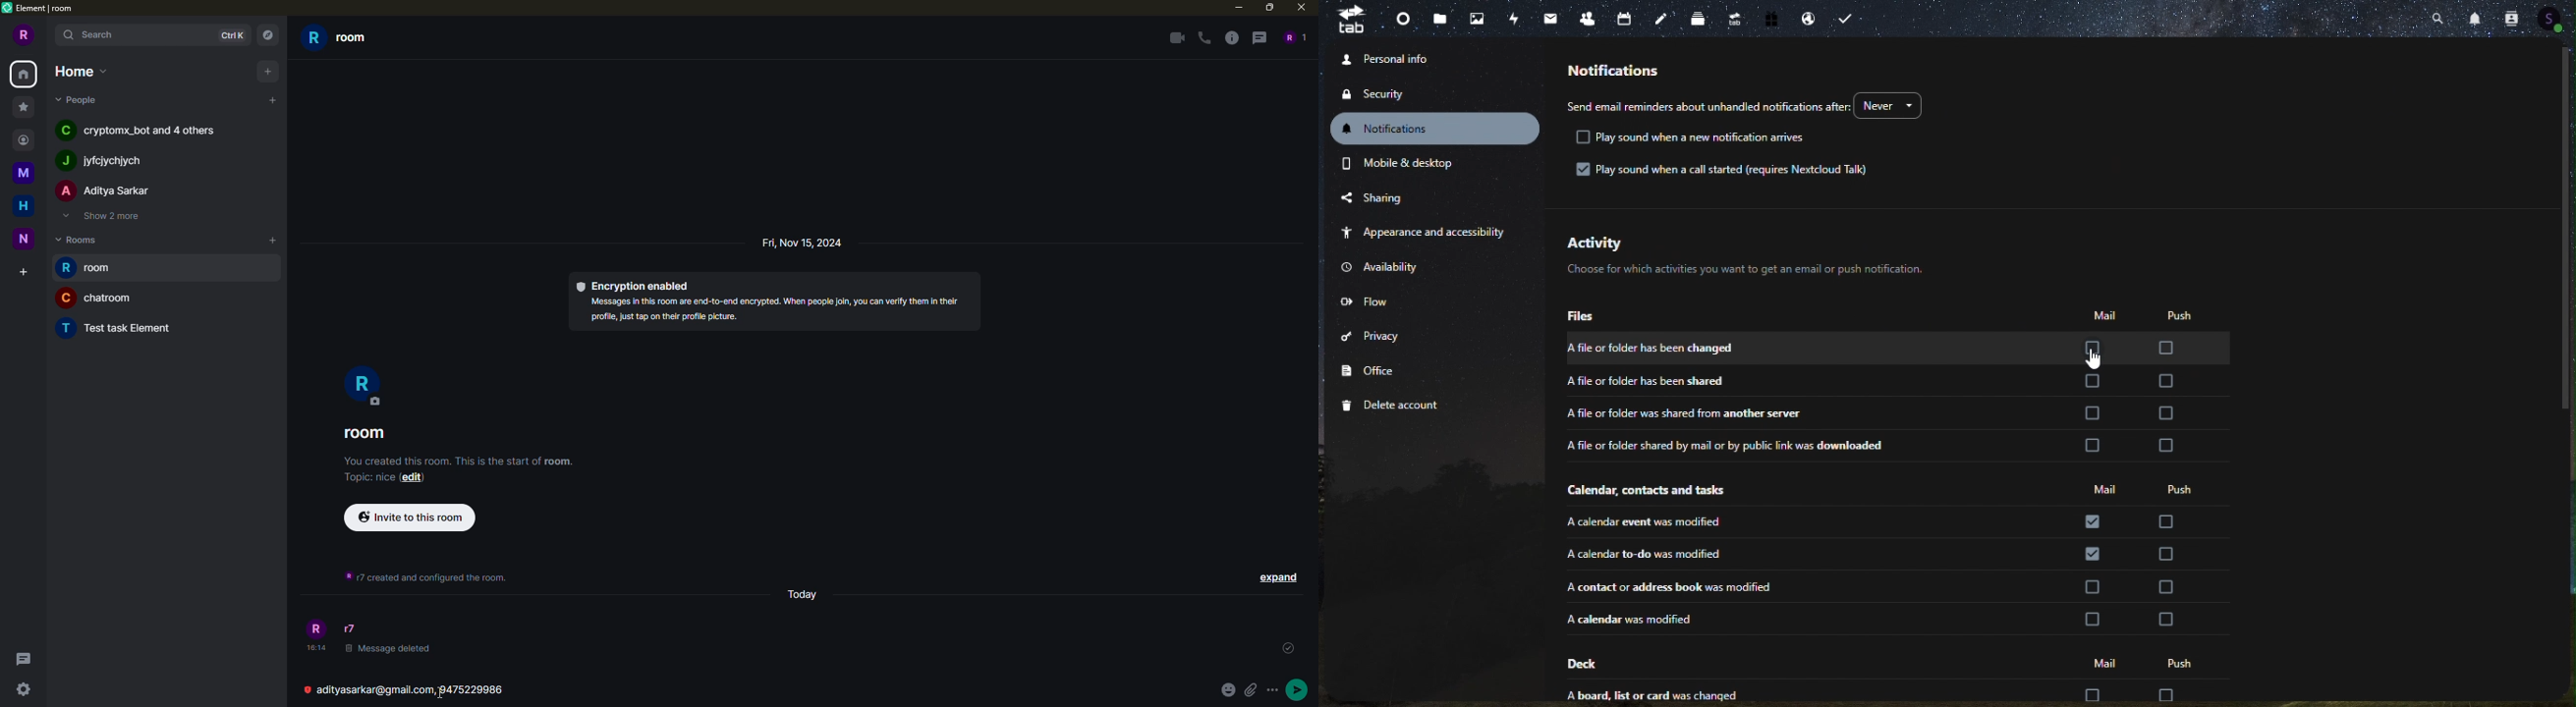 This screenshot has height=728, width=2576. I want to click on search, so click(93, 35).